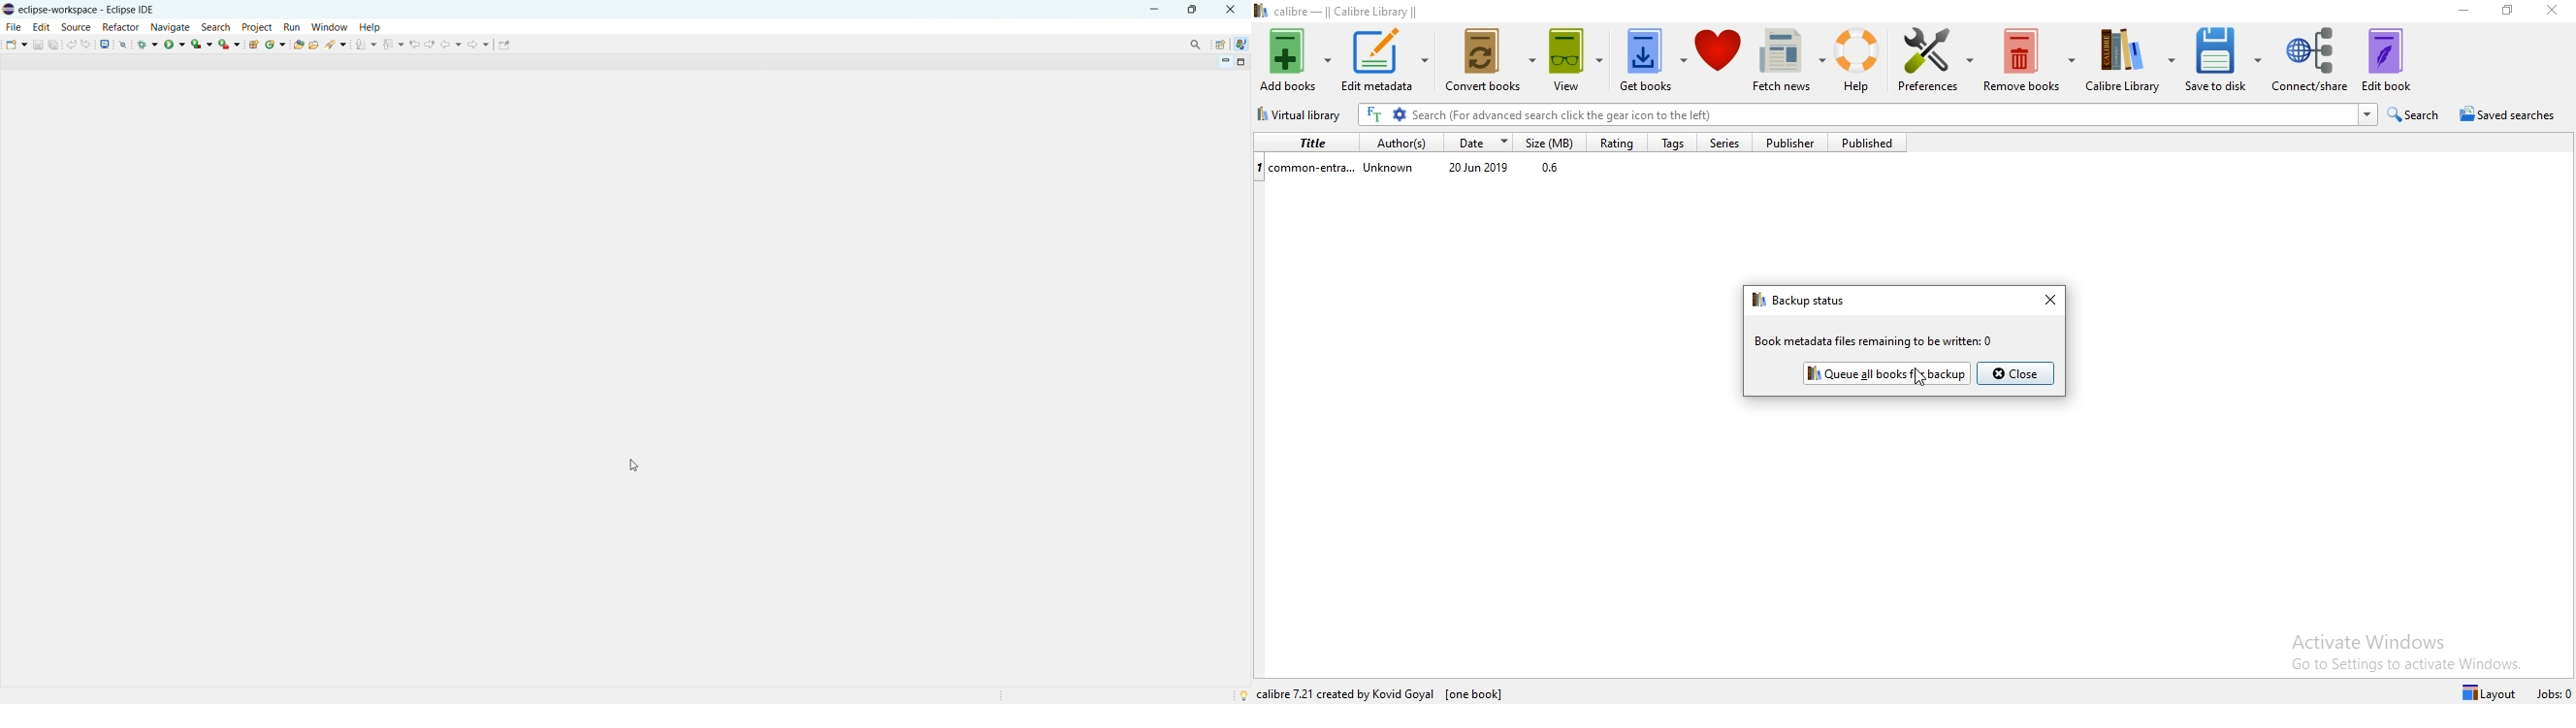 The height and width of the screenshot is (728, 2576). Describe the element at coordinates (2555, 694) in the screenshot. I see `Jobs: 0` at that location.